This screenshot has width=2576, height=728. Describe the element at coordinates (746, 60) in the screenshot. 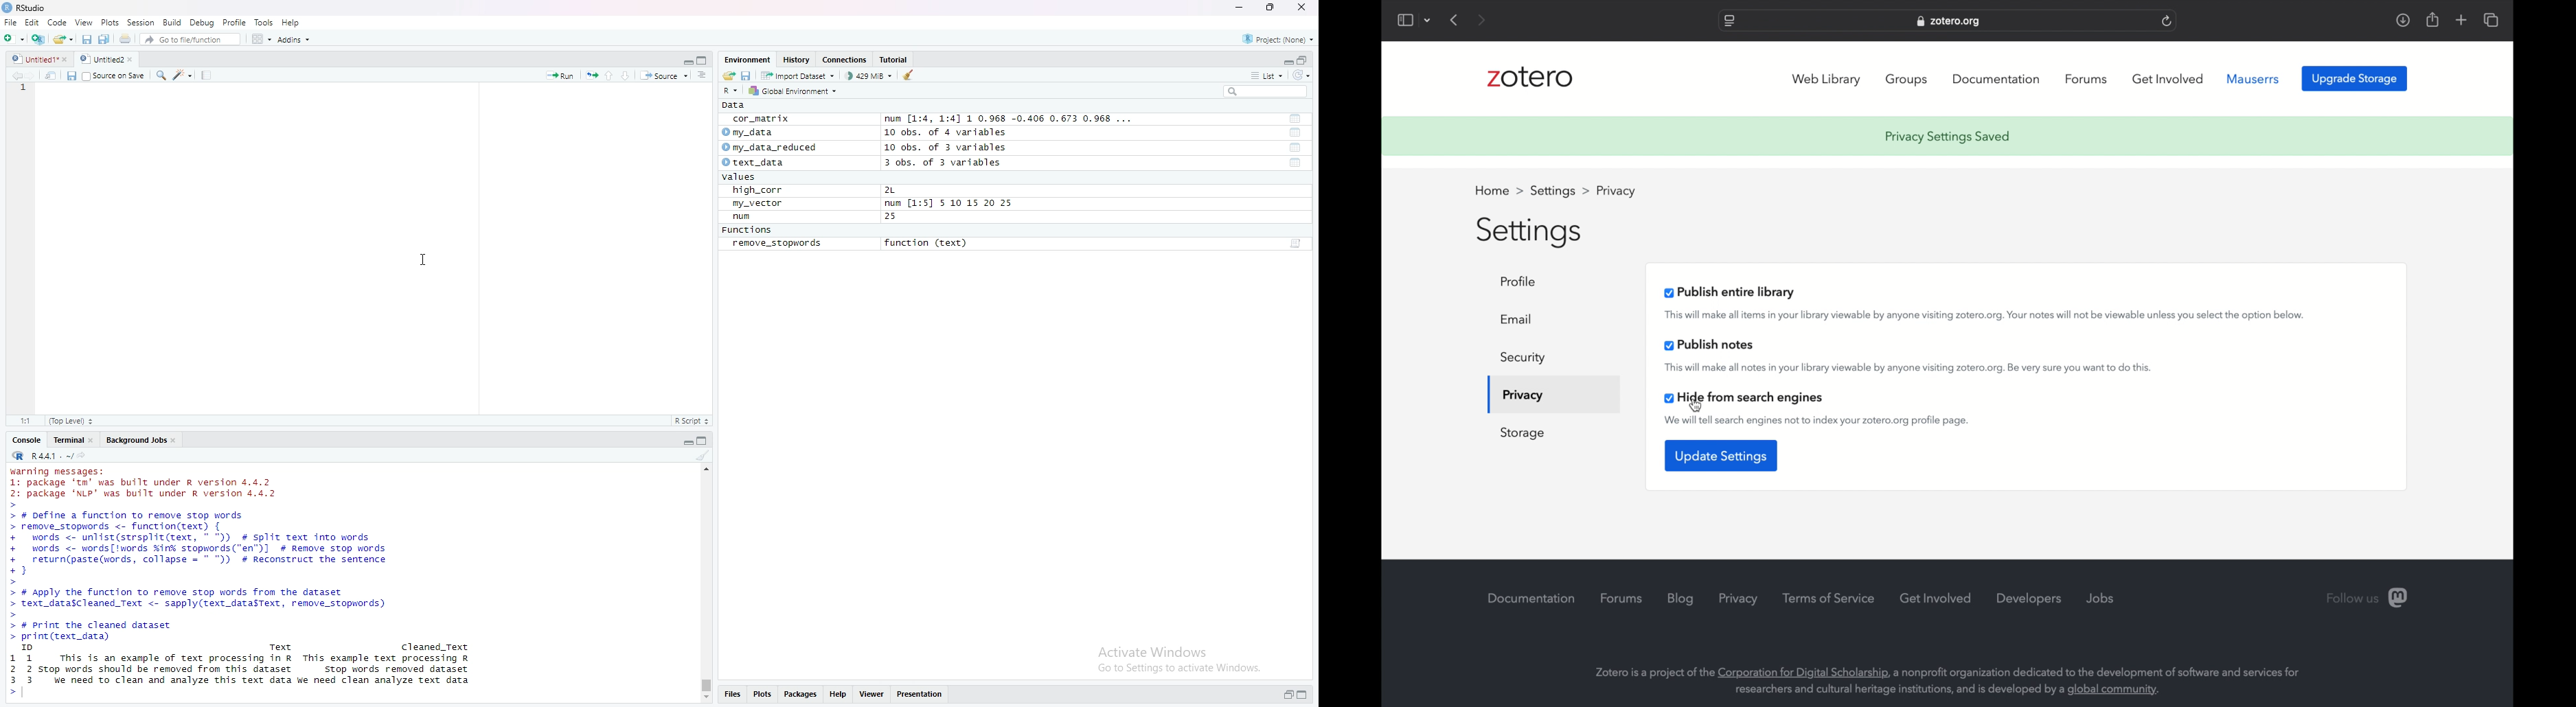

I see `Environment` at that location.